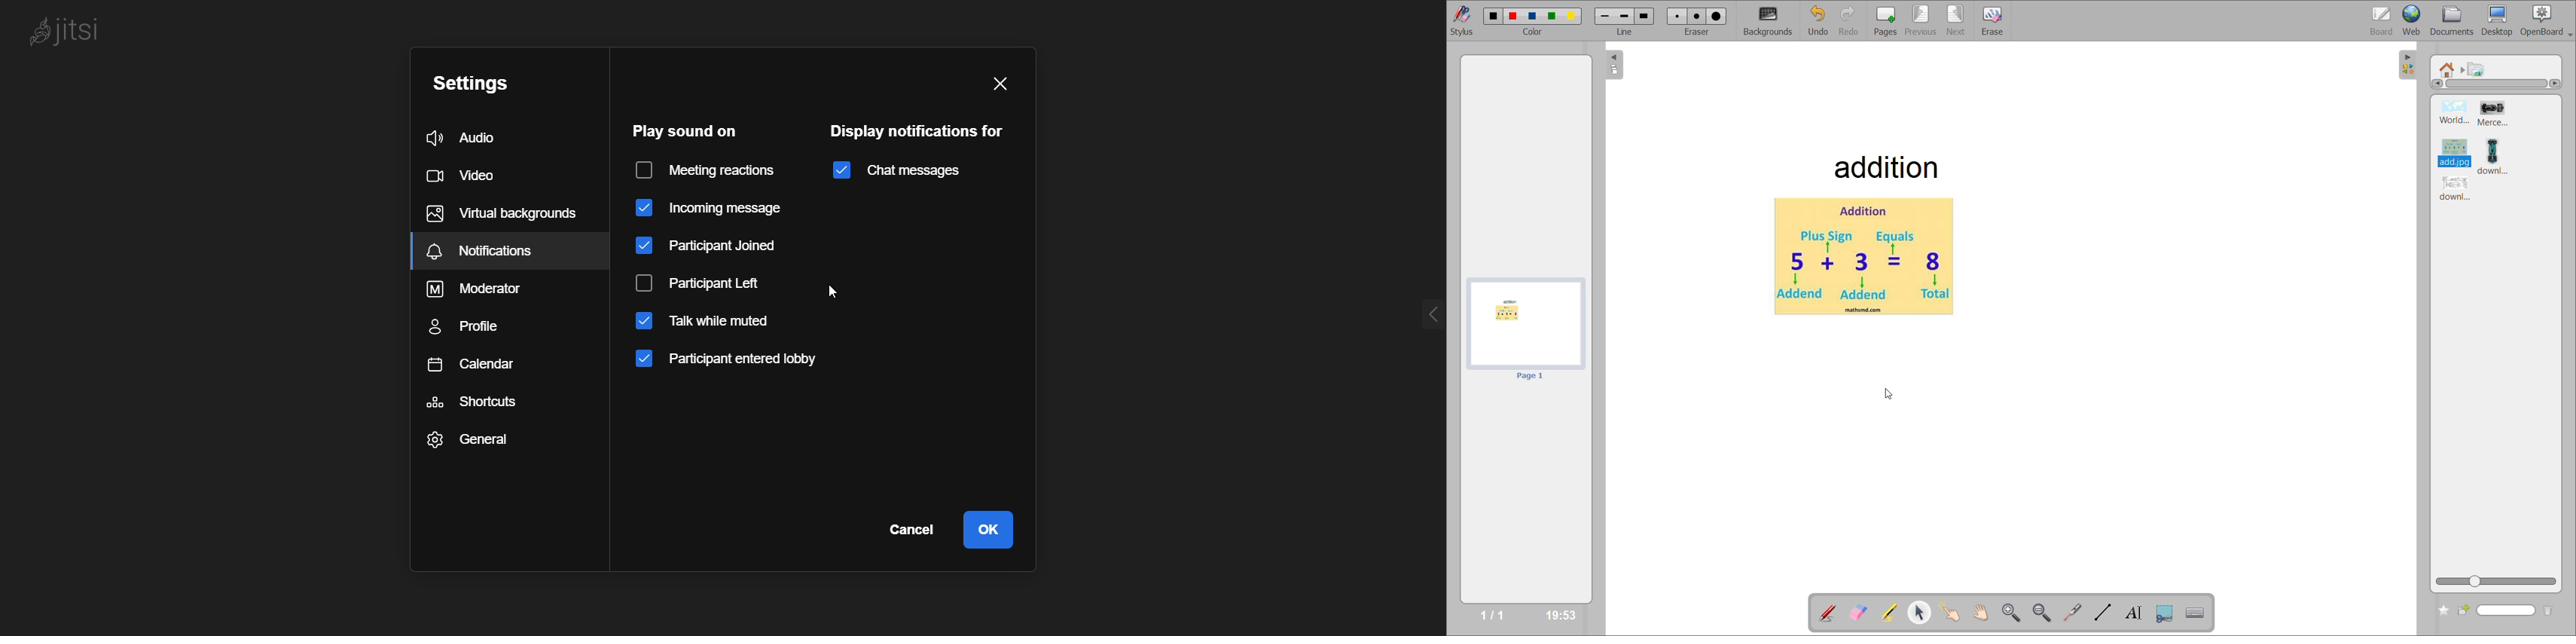 The image size is (2576, 644). Describe the element at coordinates (1992, 22) in the screenshot. I see `erase` at that location.